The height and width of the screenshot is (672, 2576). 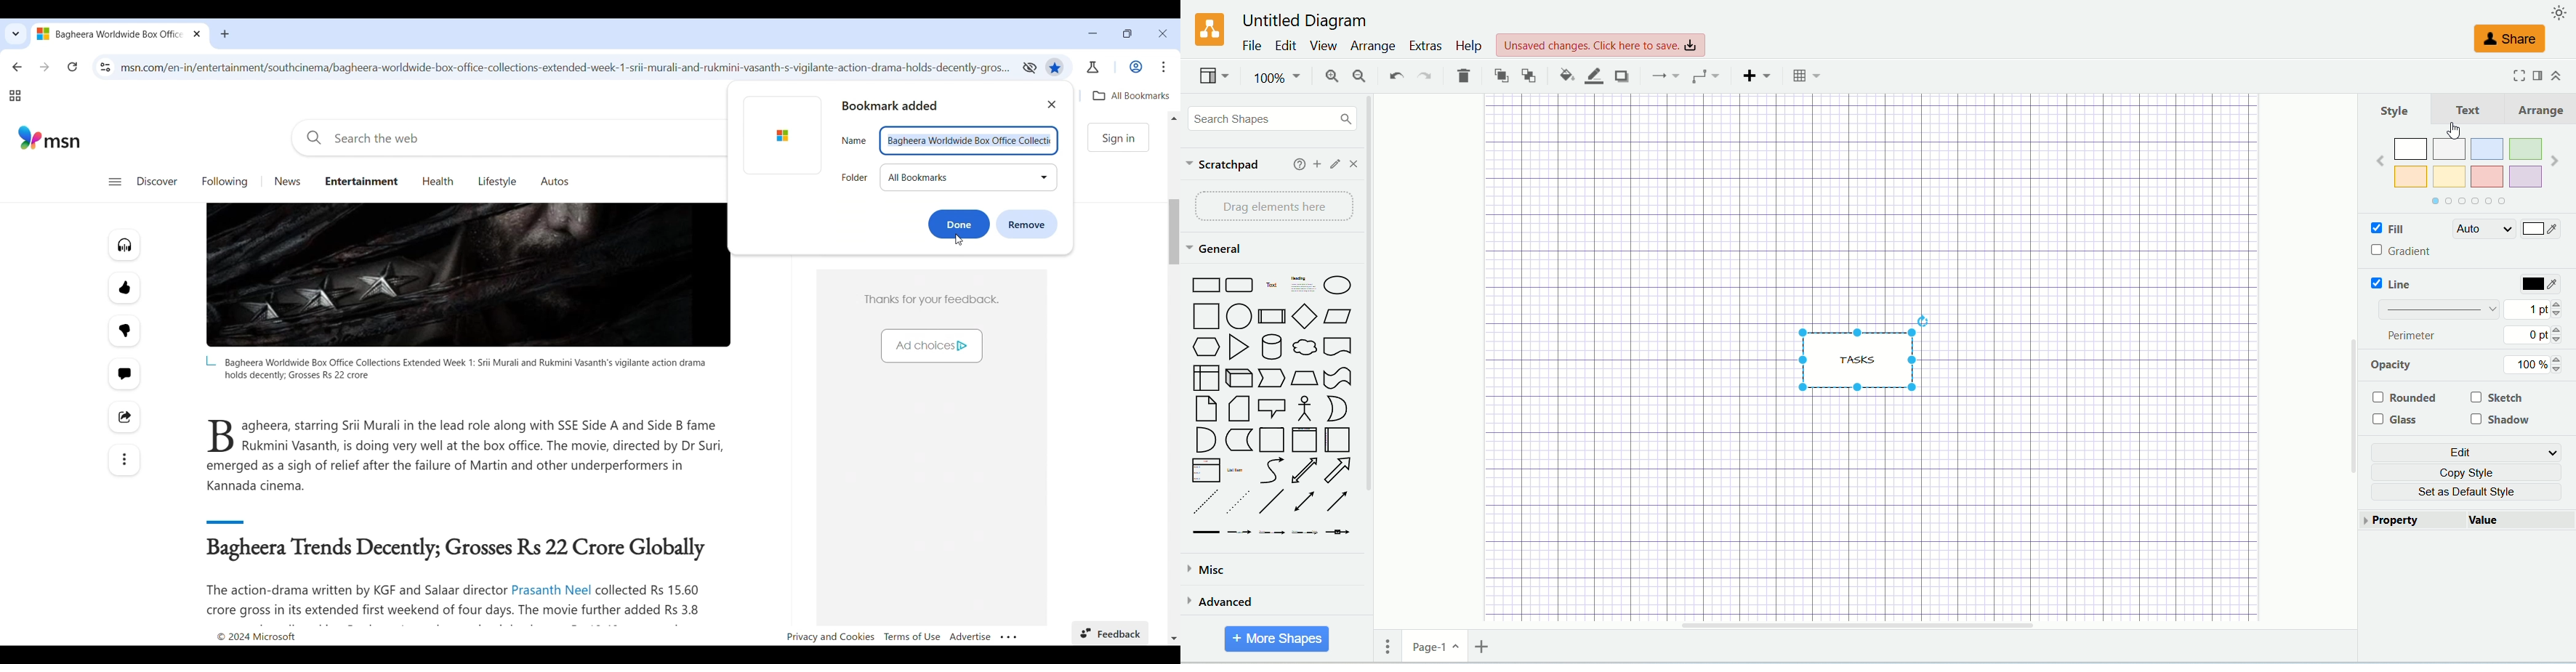 What do you see at coordinates (1338, 347) in the screenshot?
I see `Document` at bounding box center [1338, 347].